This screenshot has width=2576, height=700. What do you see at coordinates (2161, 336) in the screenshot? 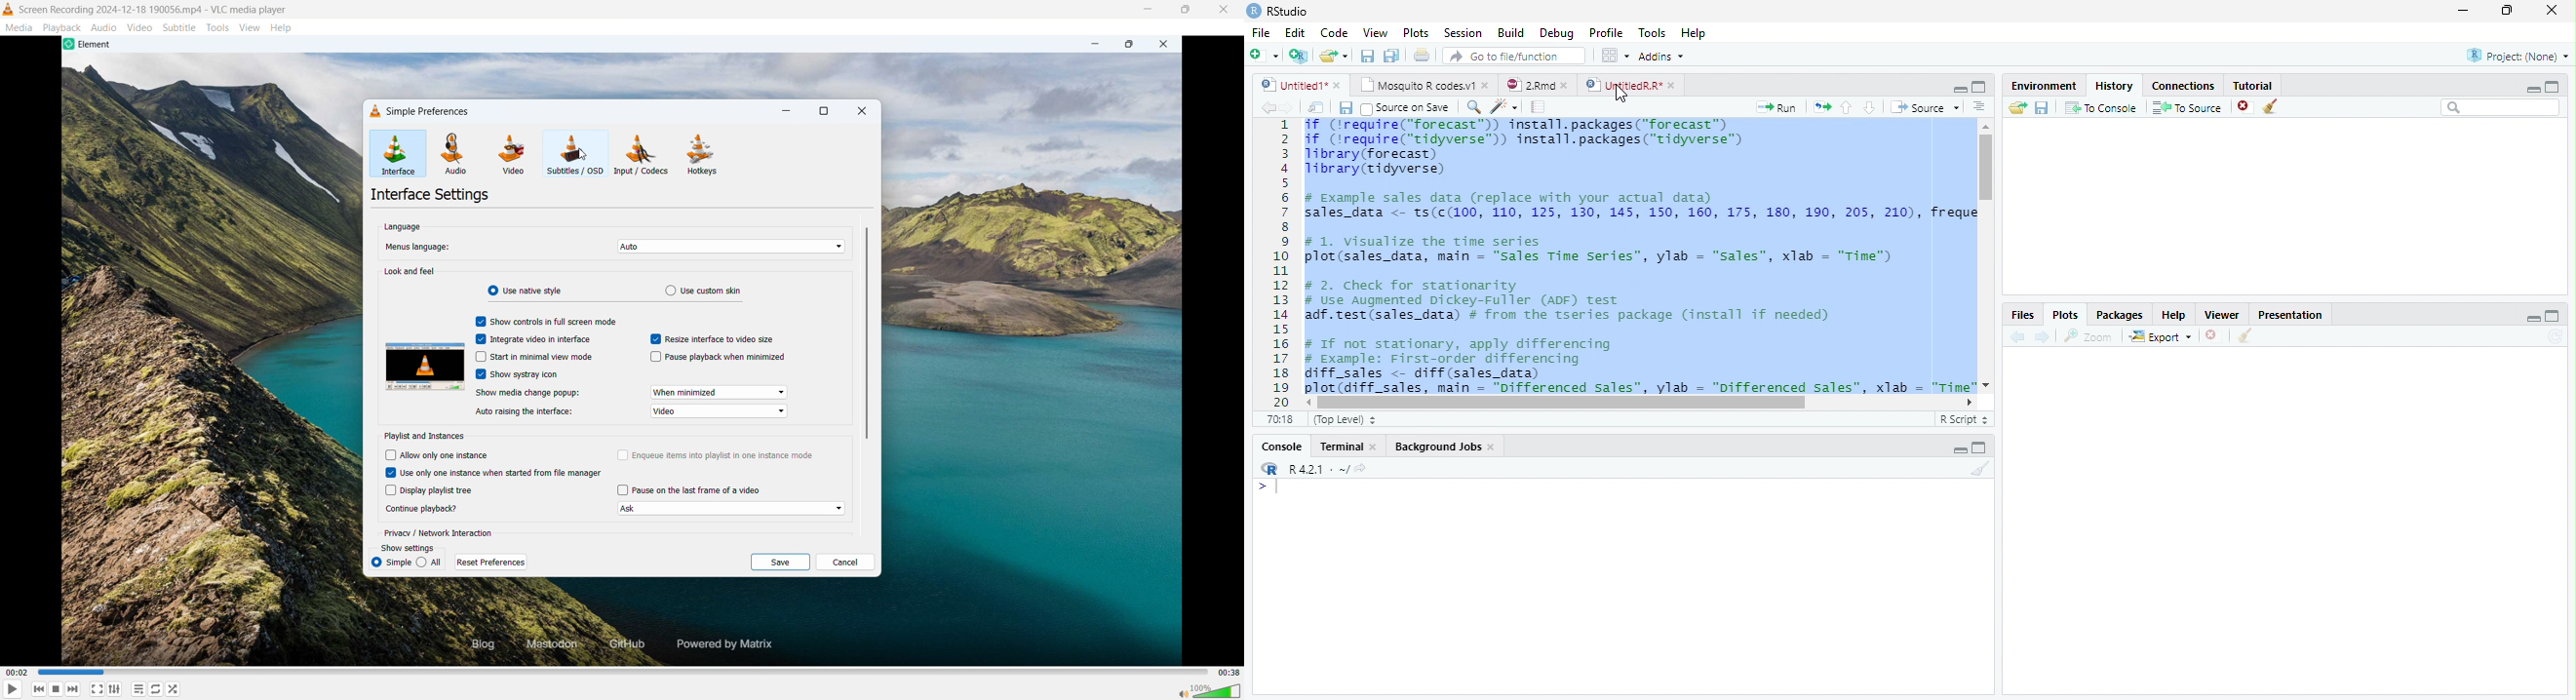
I see `Export` at bounding box center [2161, 336].